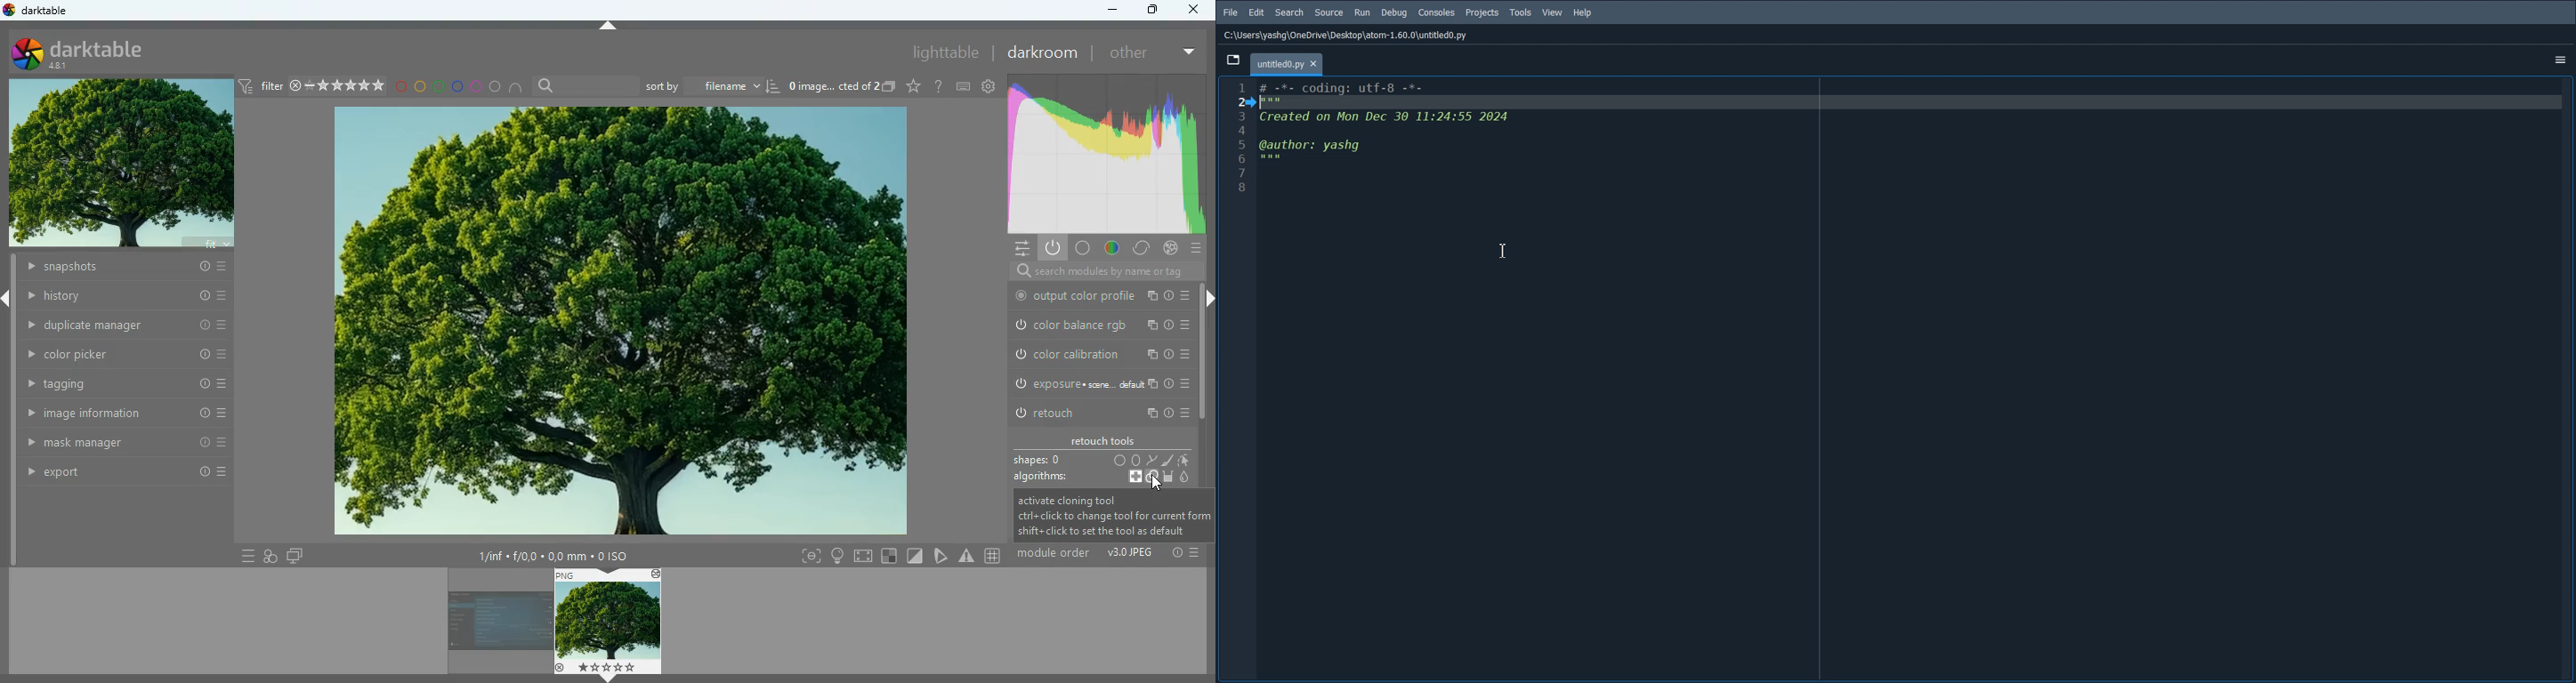 This screenshot has width=2576, height=700. Describe the element at coordinates (295, 556) in the screenshot. I see `screen` at that location.